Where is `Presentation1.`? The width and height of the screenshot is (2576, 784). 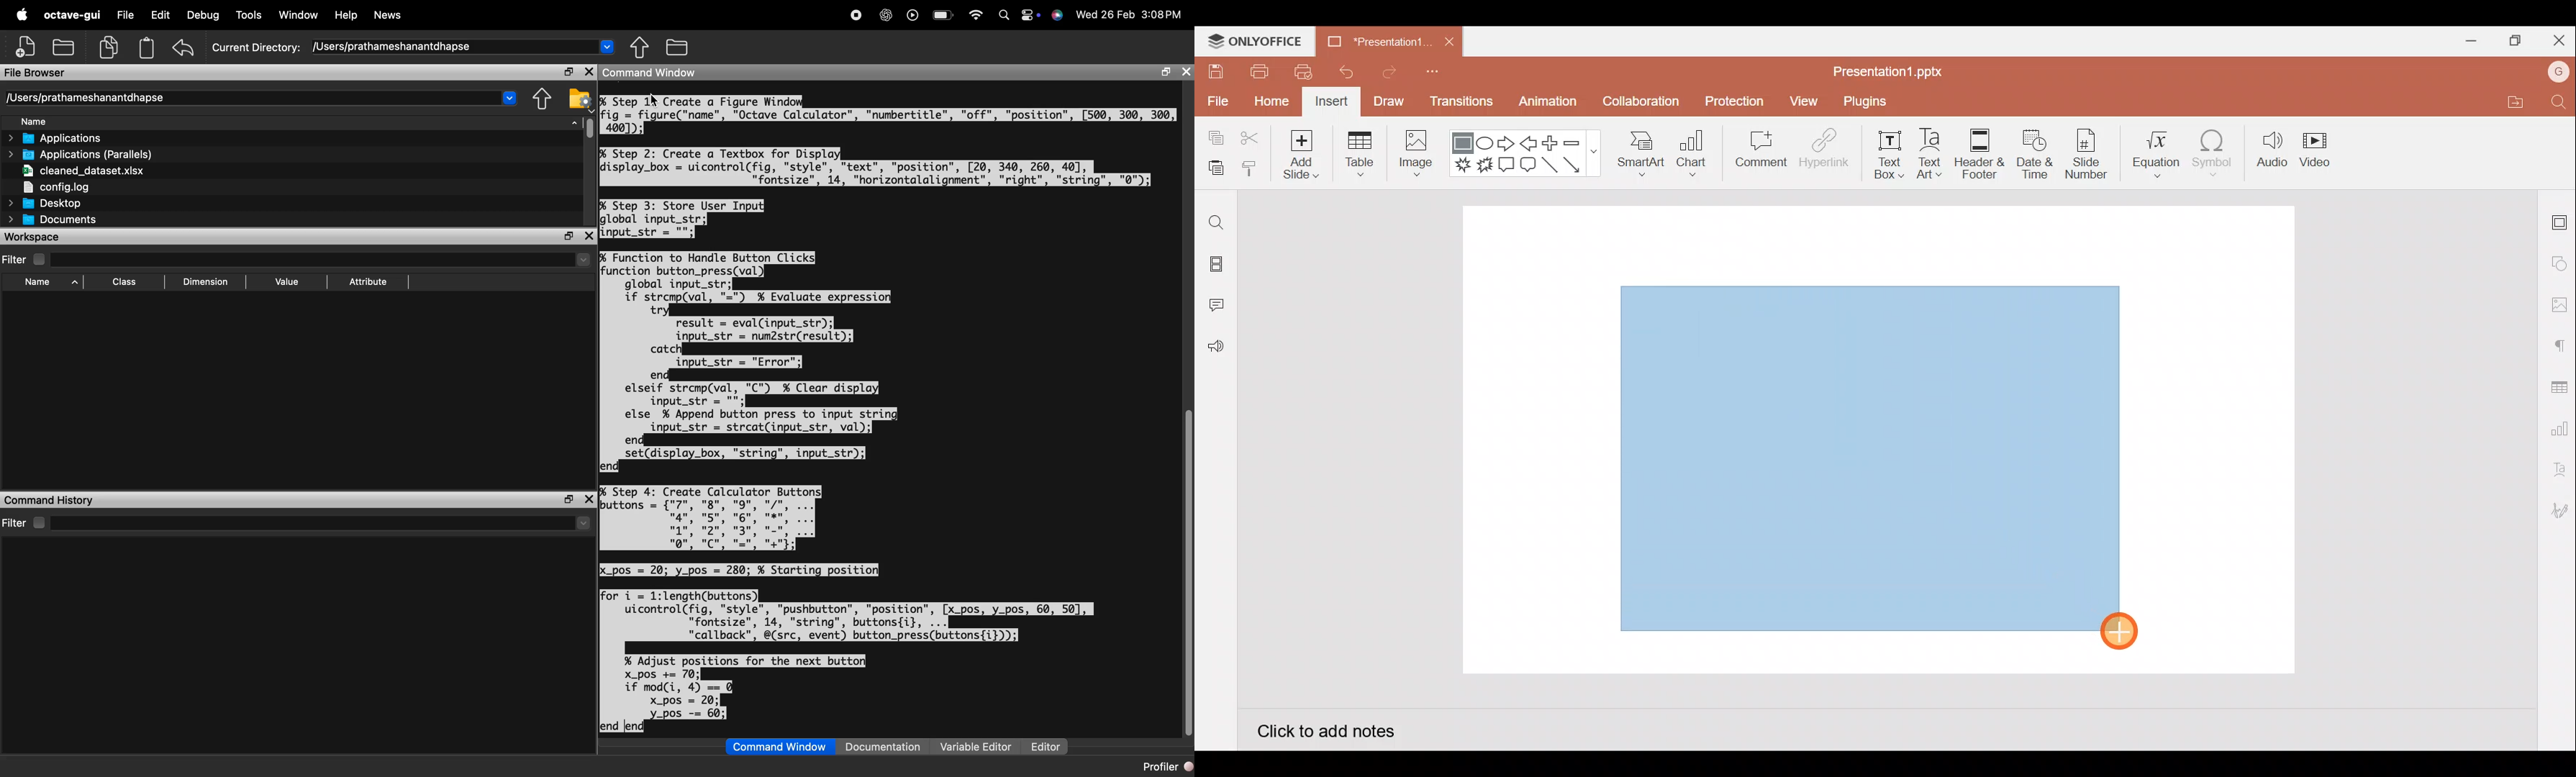 Presentation1. is located at coordinates (1373, 40).